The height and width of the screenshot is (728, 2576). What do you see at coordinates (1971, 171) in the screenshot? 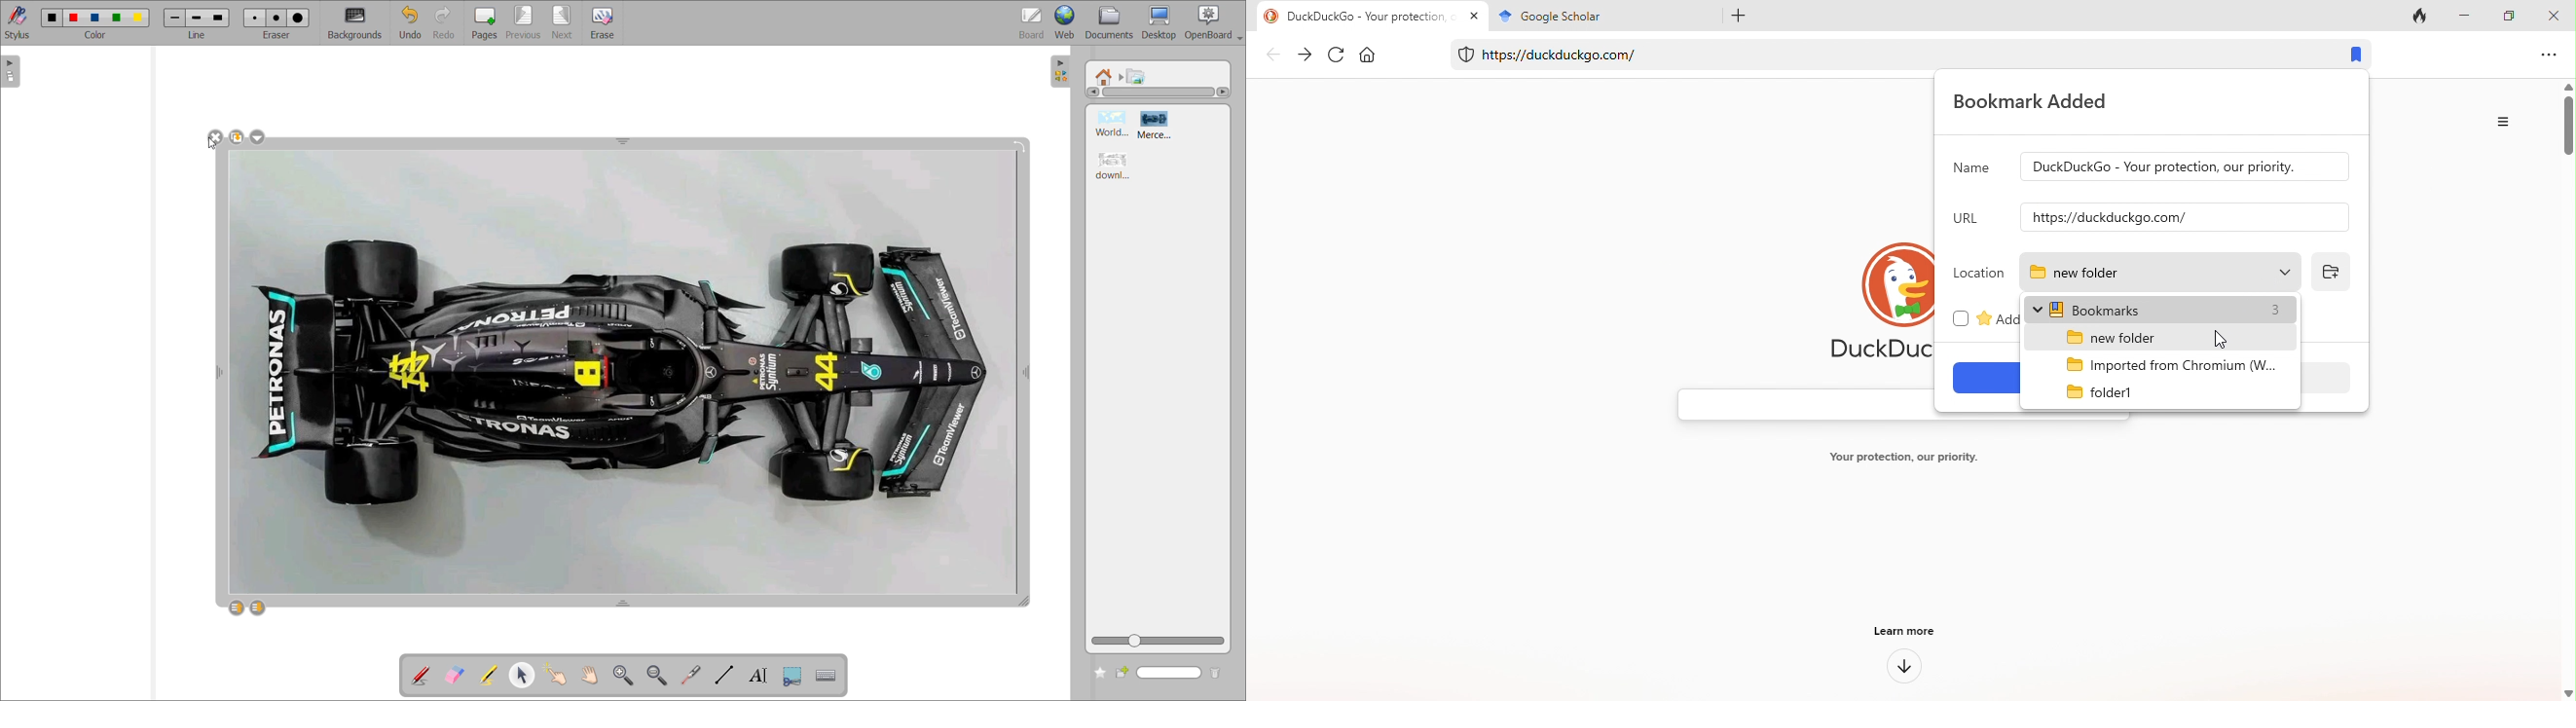
I see `name` at bounding box center [1971, 171].